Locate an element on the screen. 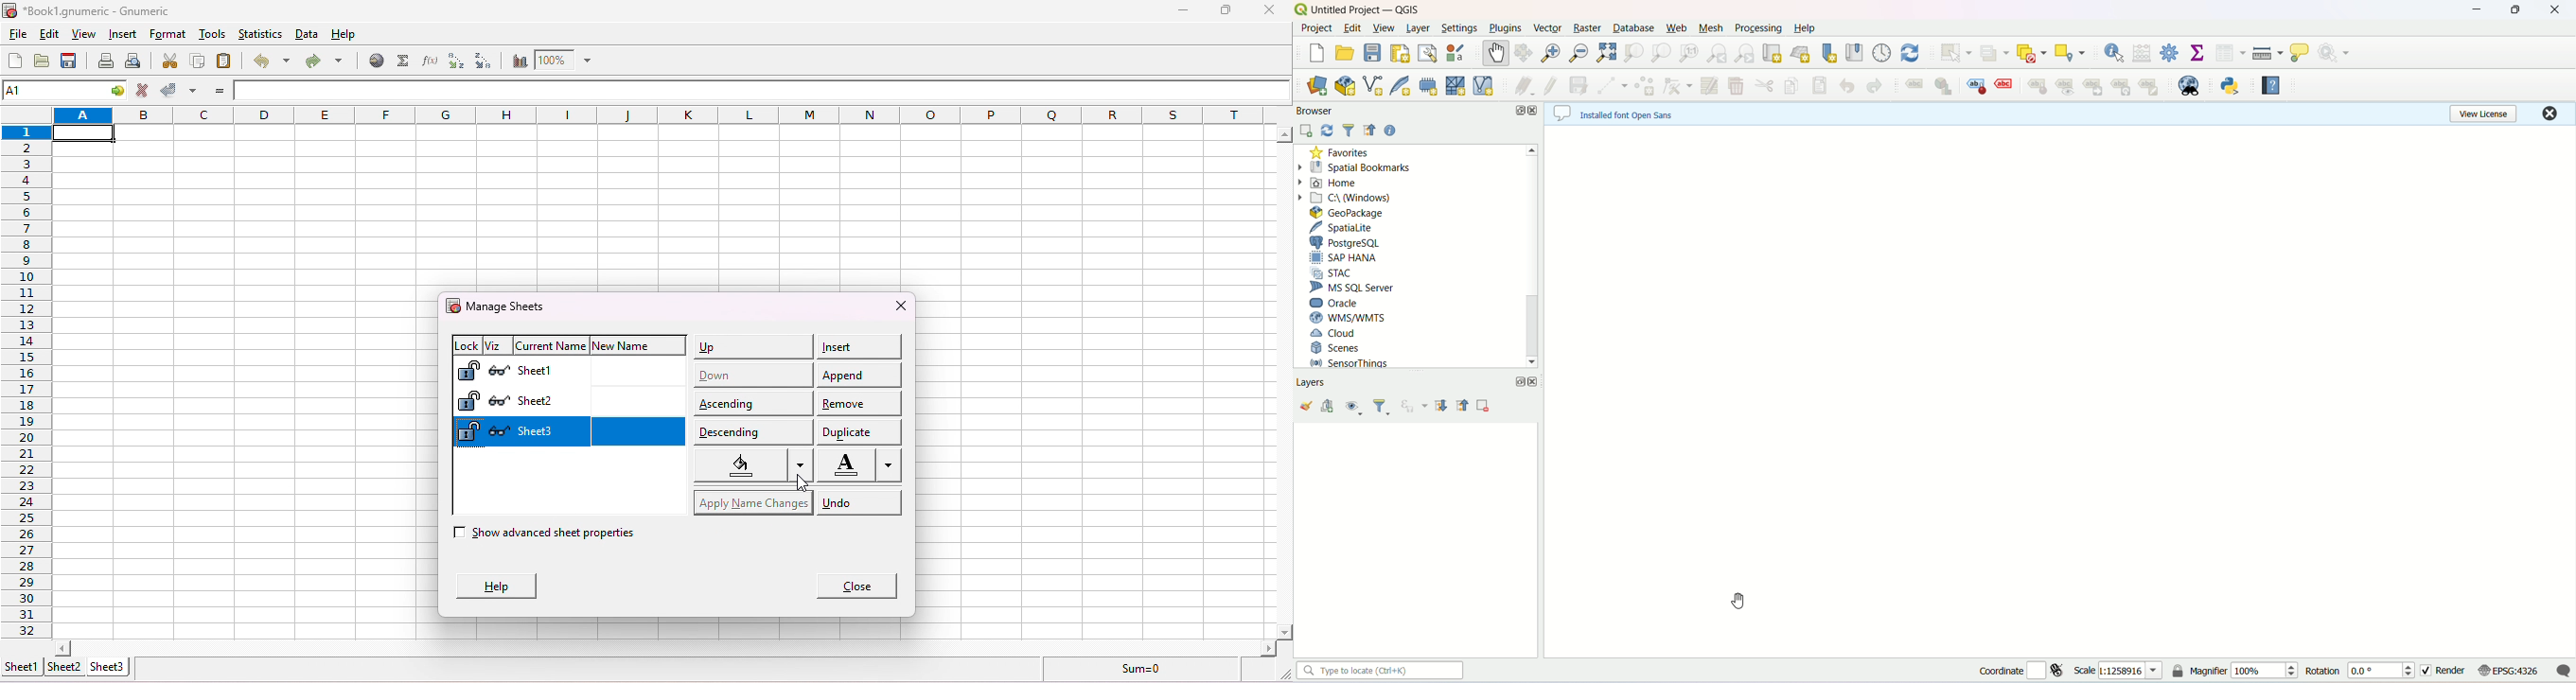 The image size is (2576, 700). MS SQL server is located at coordinates (1350, 288).